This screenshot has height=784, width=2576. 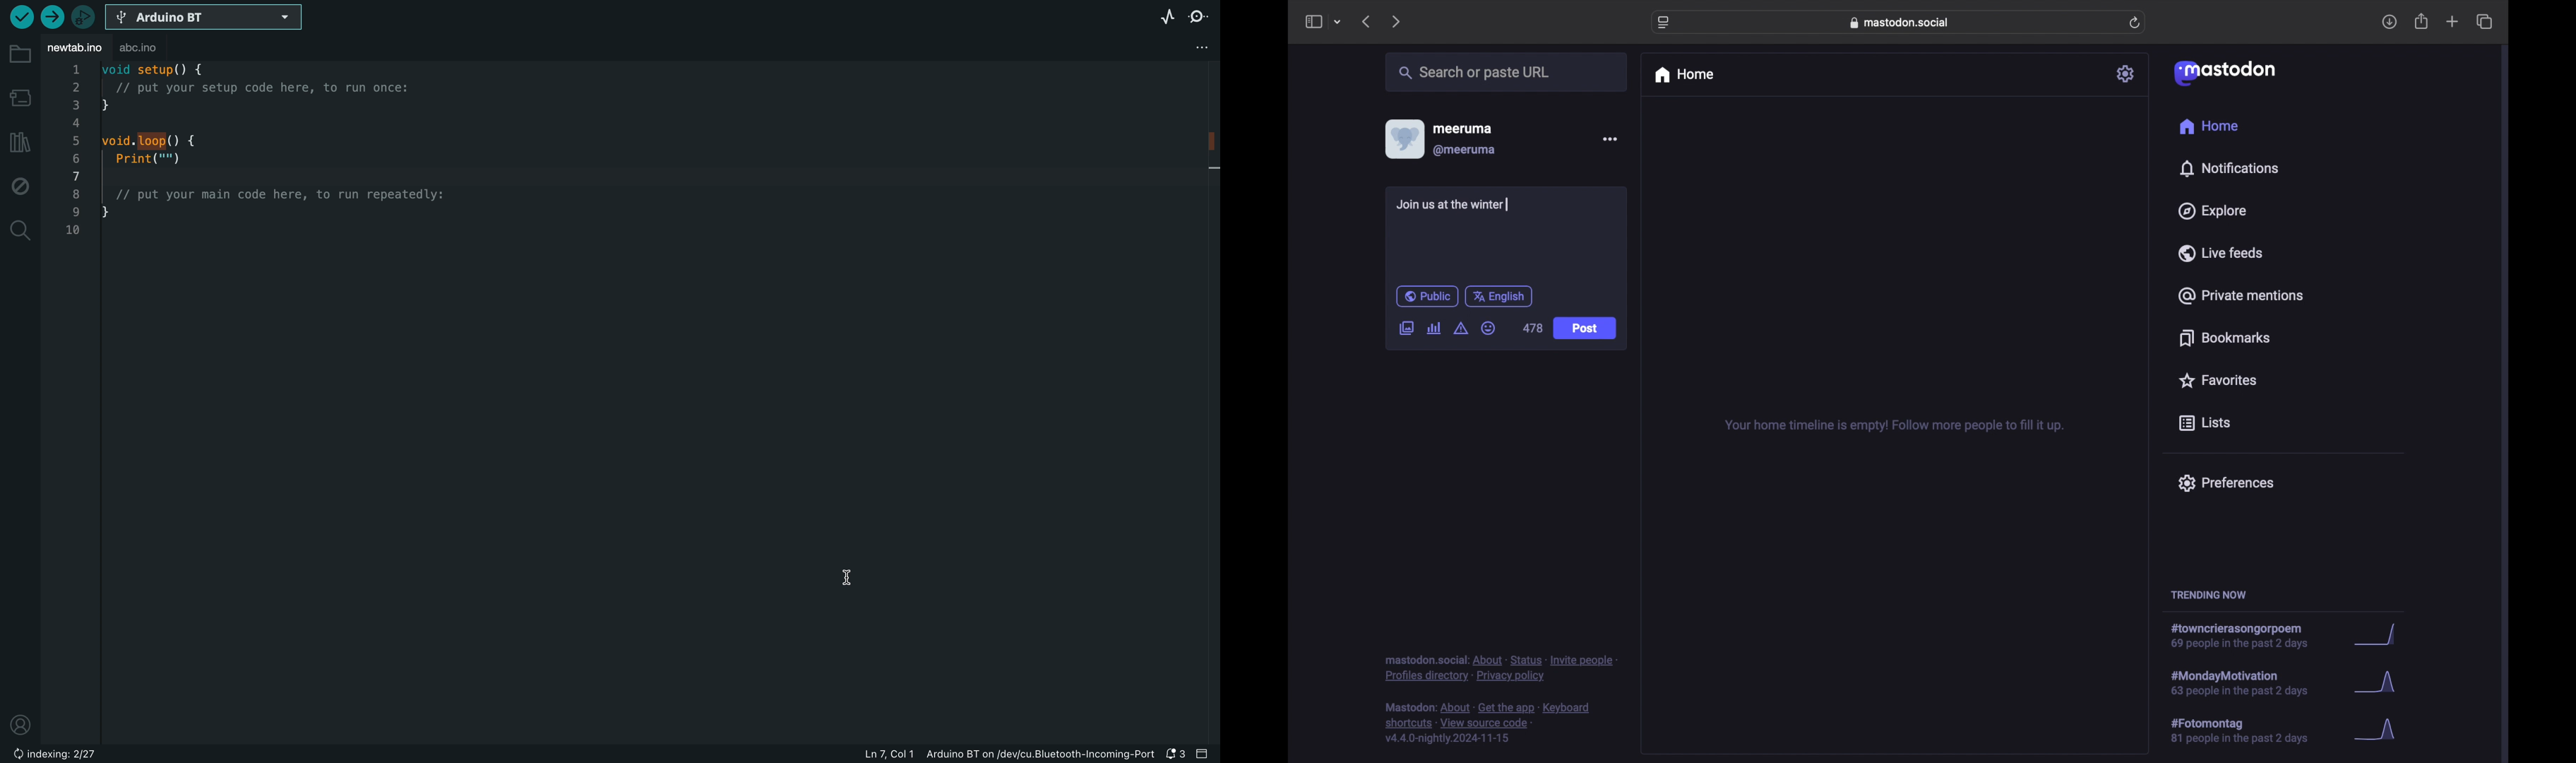 I want to click on graph, so click(x=2379, y=685).